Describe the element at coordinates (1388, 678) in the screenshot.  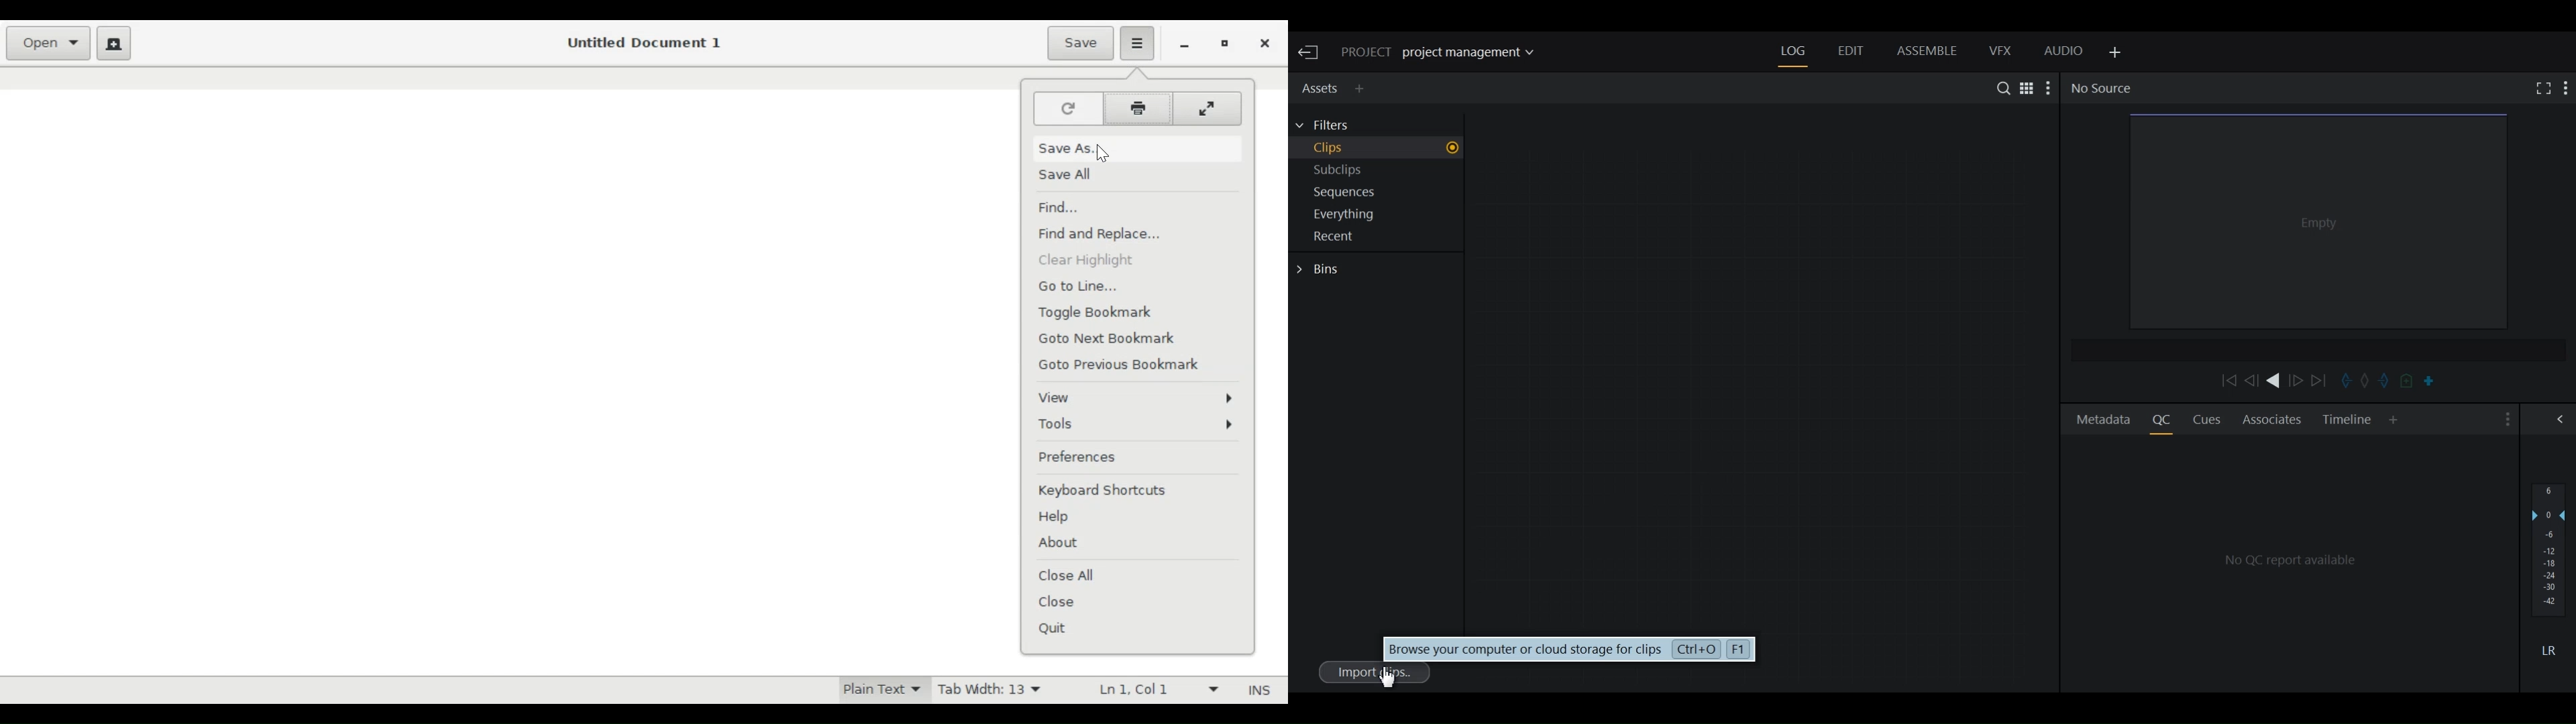
I see `Cursor` at that location.